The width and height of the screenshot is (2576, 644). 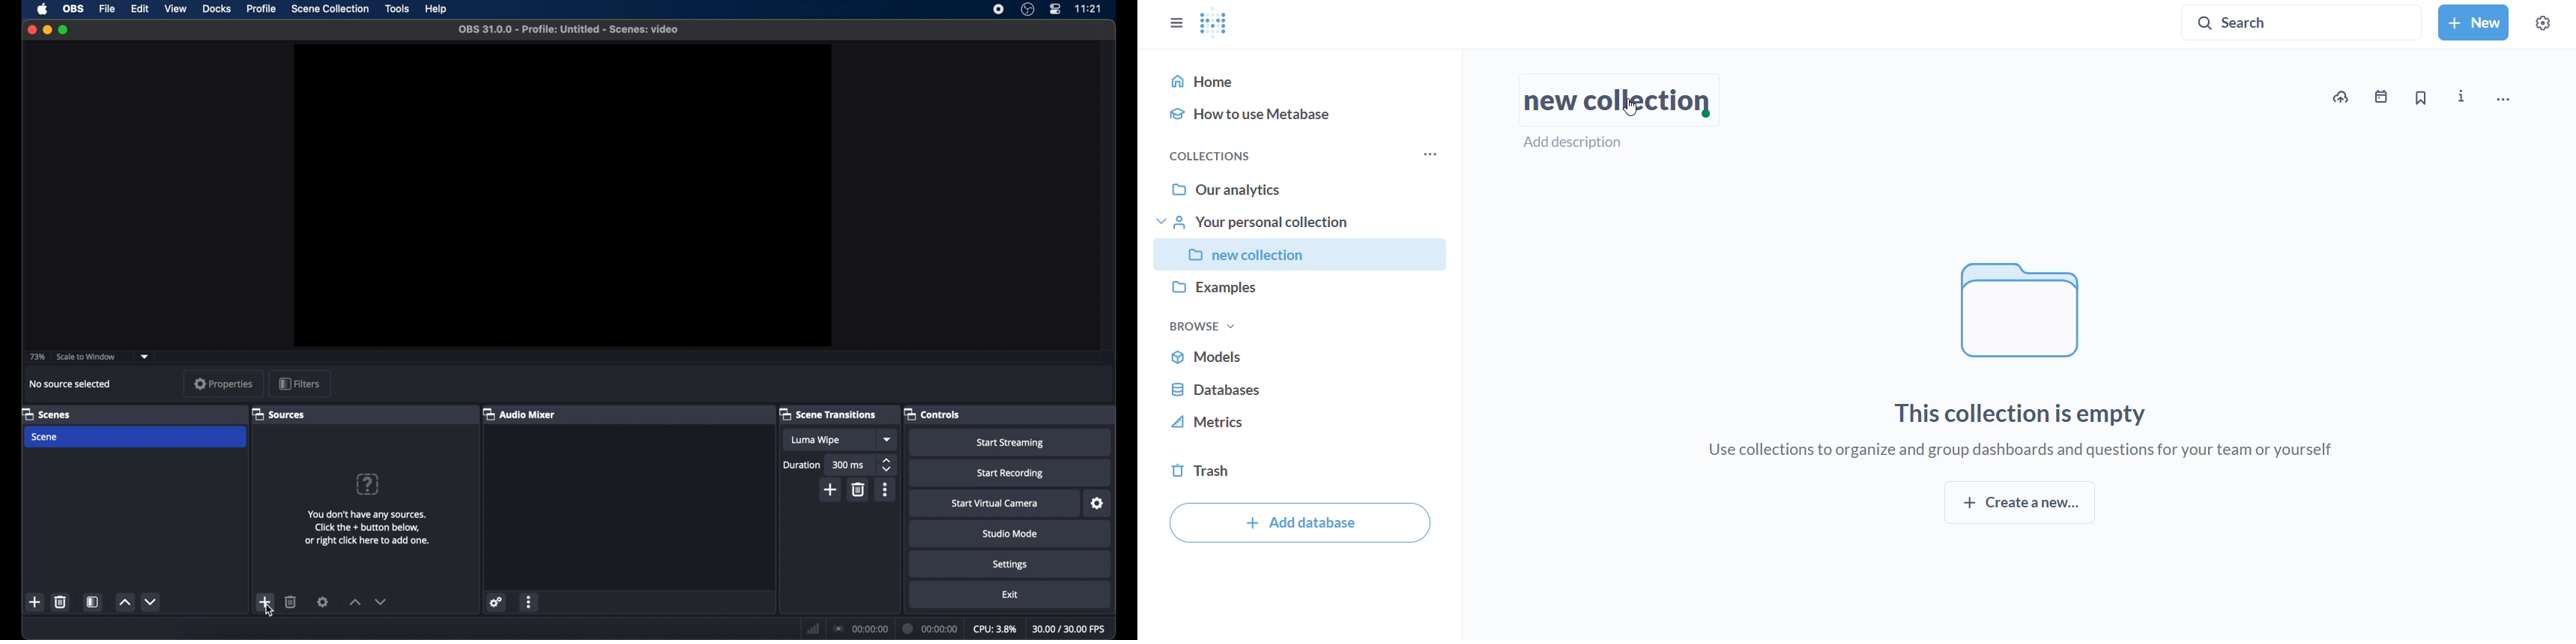 I want to click on file, so click(x=107, y=9).